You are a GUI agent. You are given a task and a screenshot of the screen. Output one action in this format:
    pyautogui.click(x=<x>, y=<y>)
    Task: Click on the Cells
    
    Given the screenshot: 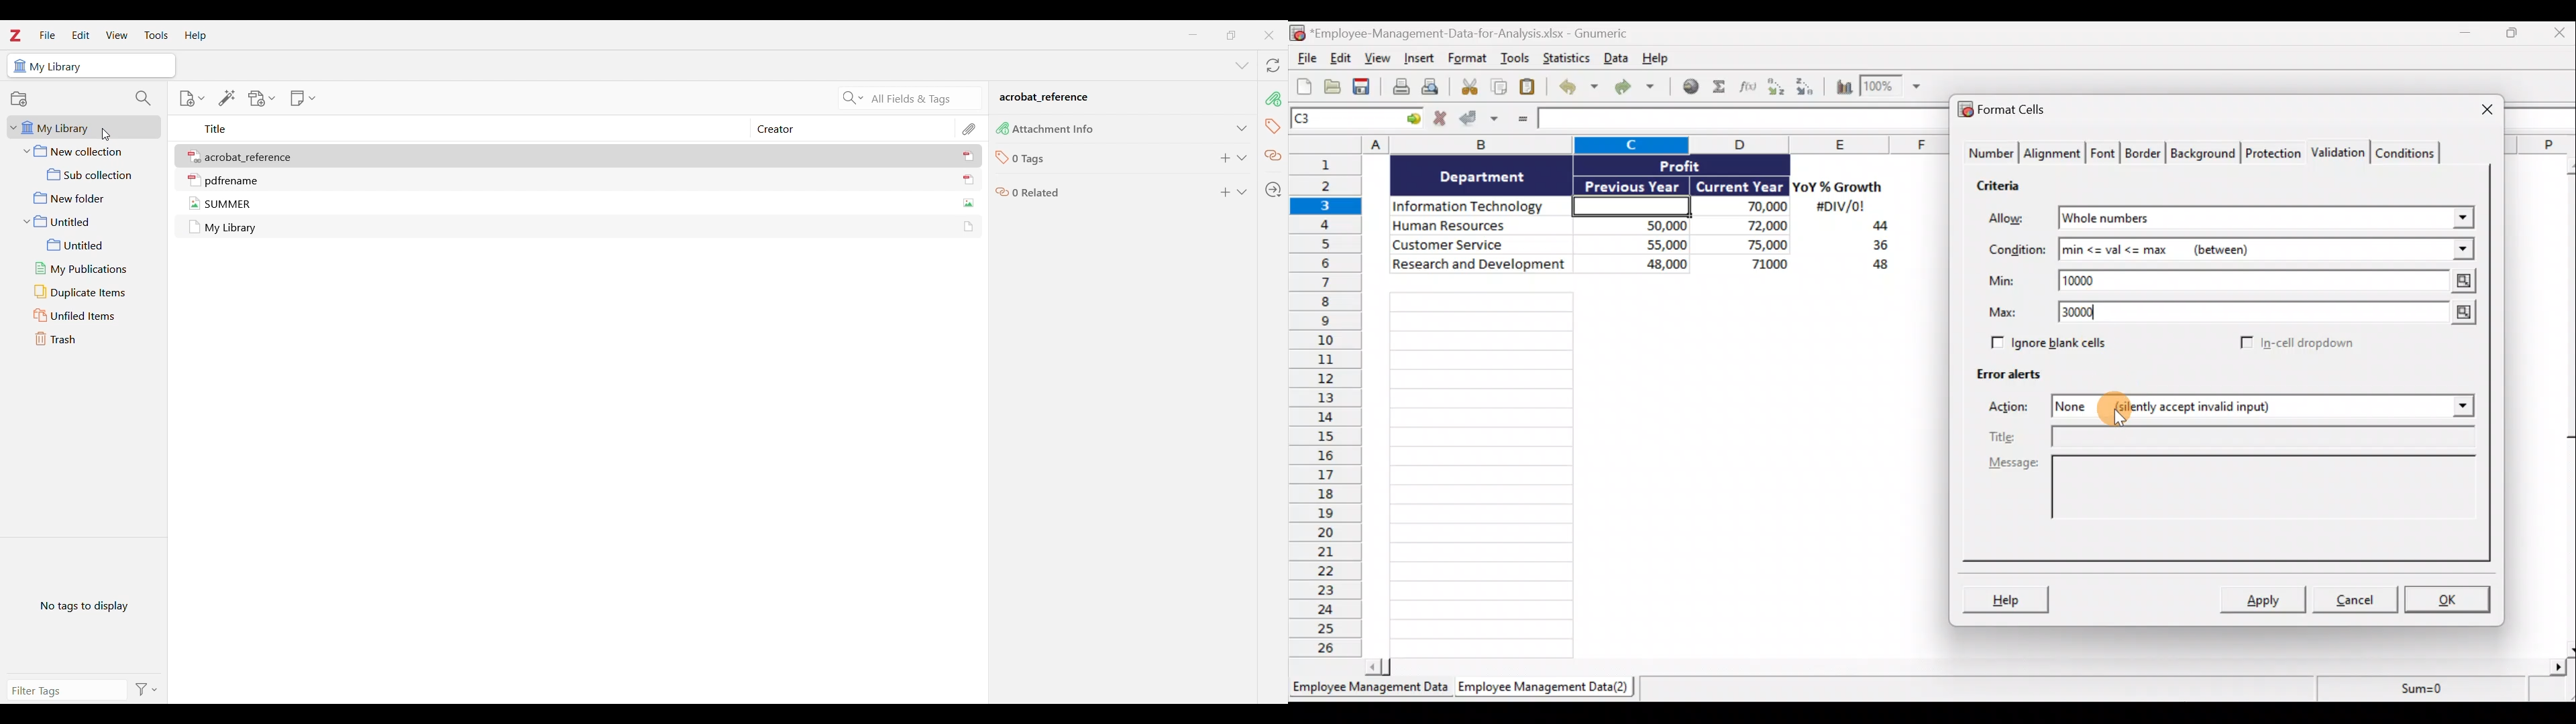 What is the action you would take?
    pyautogui.click(x=1649, y=469)
    